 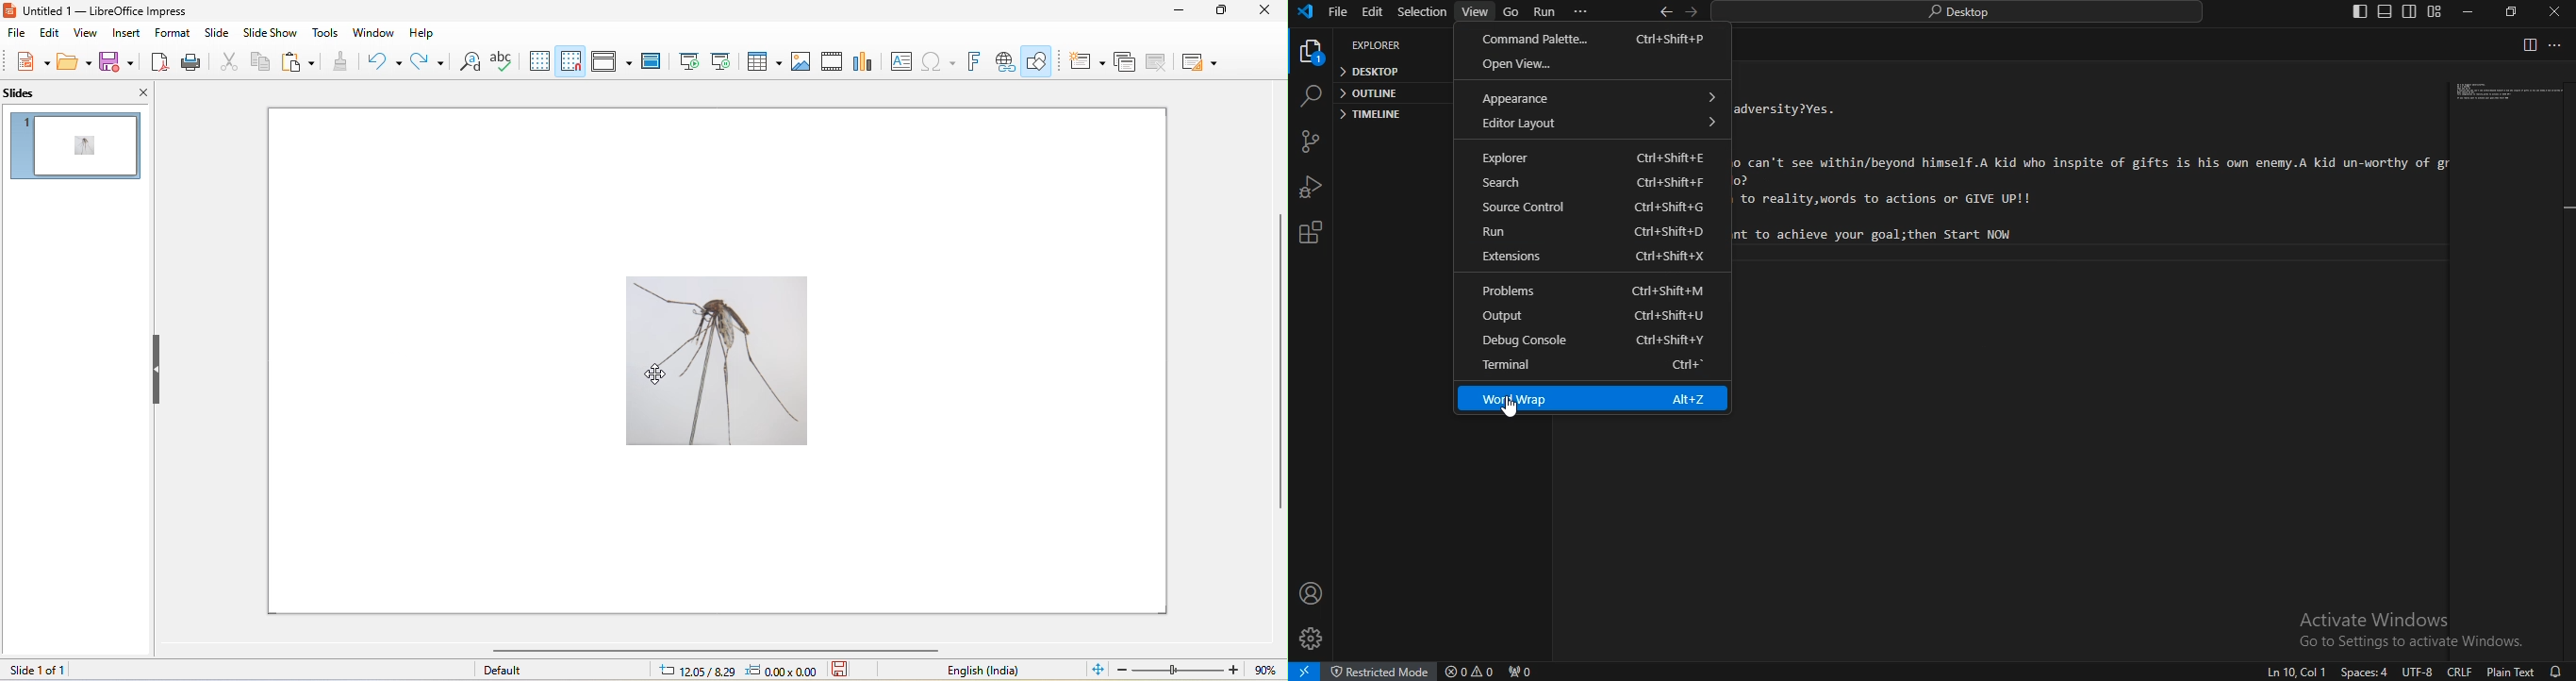 I want to click on debug console, so click(x=1595, y=341).